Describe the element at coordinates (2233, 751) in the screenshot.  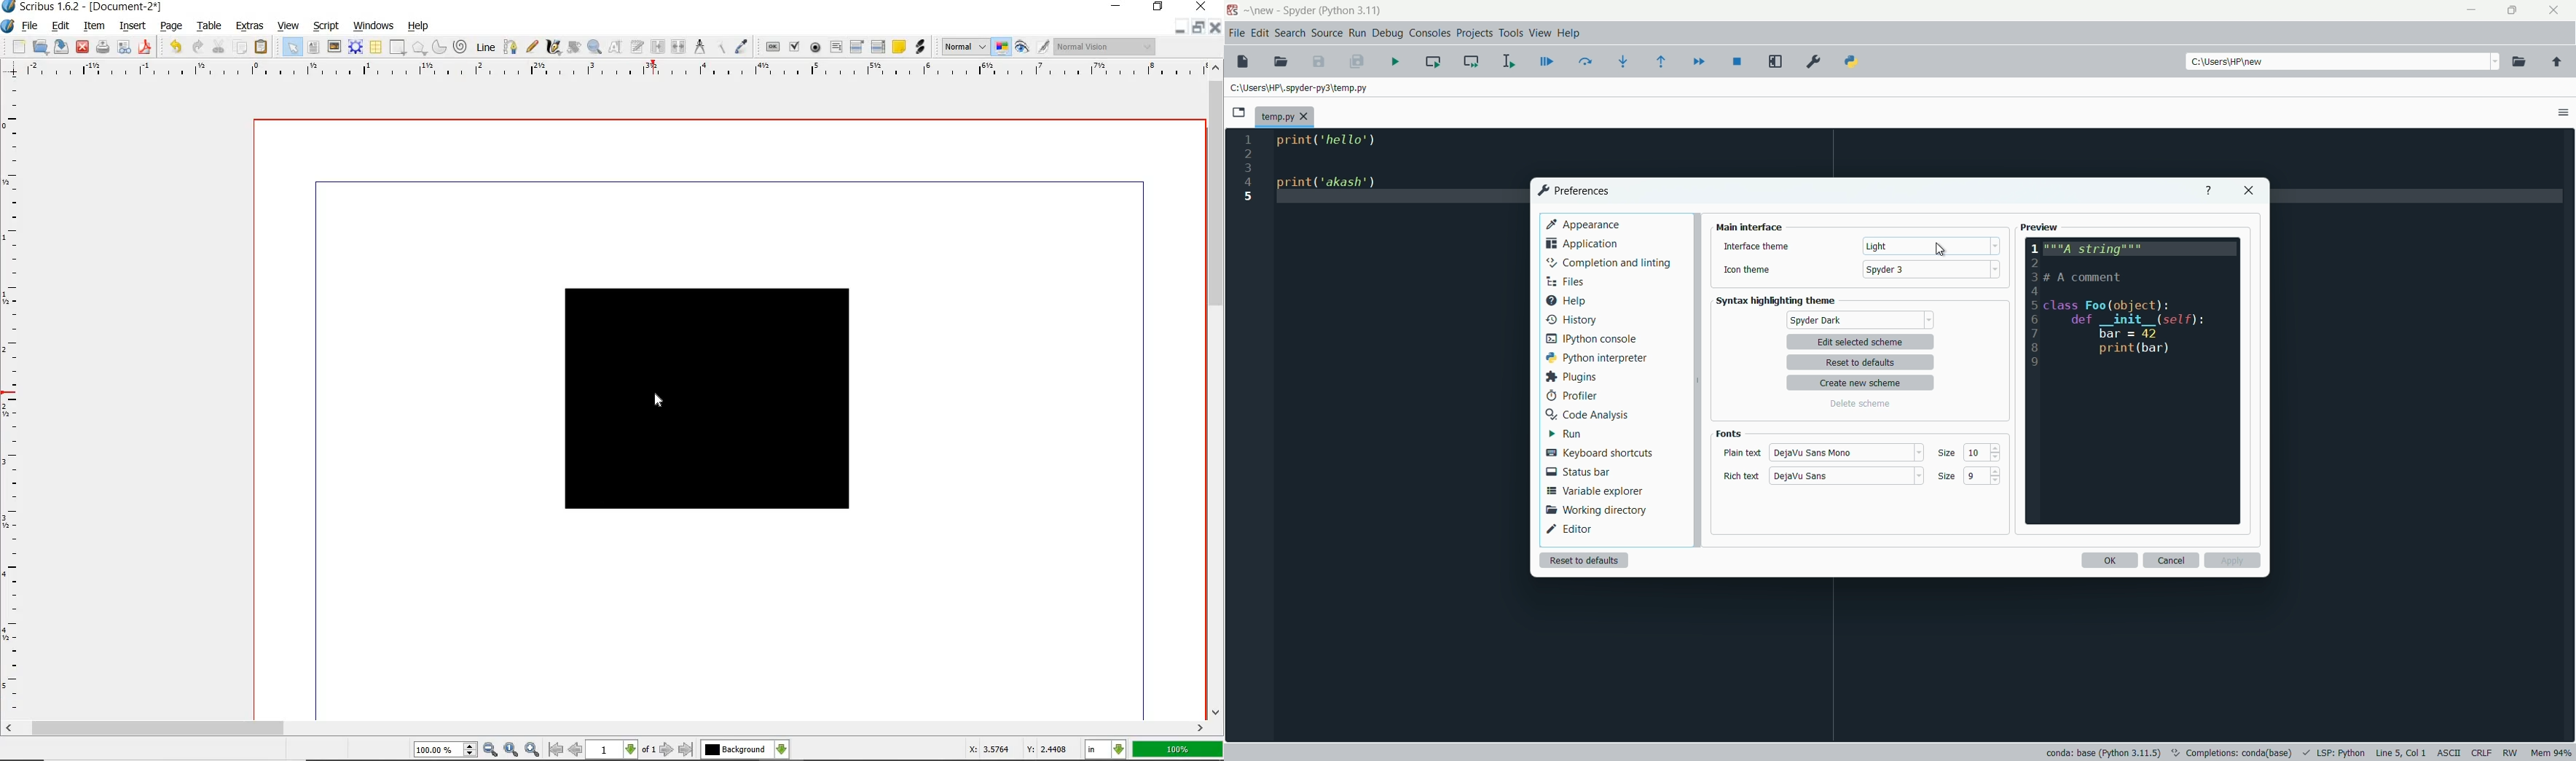
I see `text` at that location.